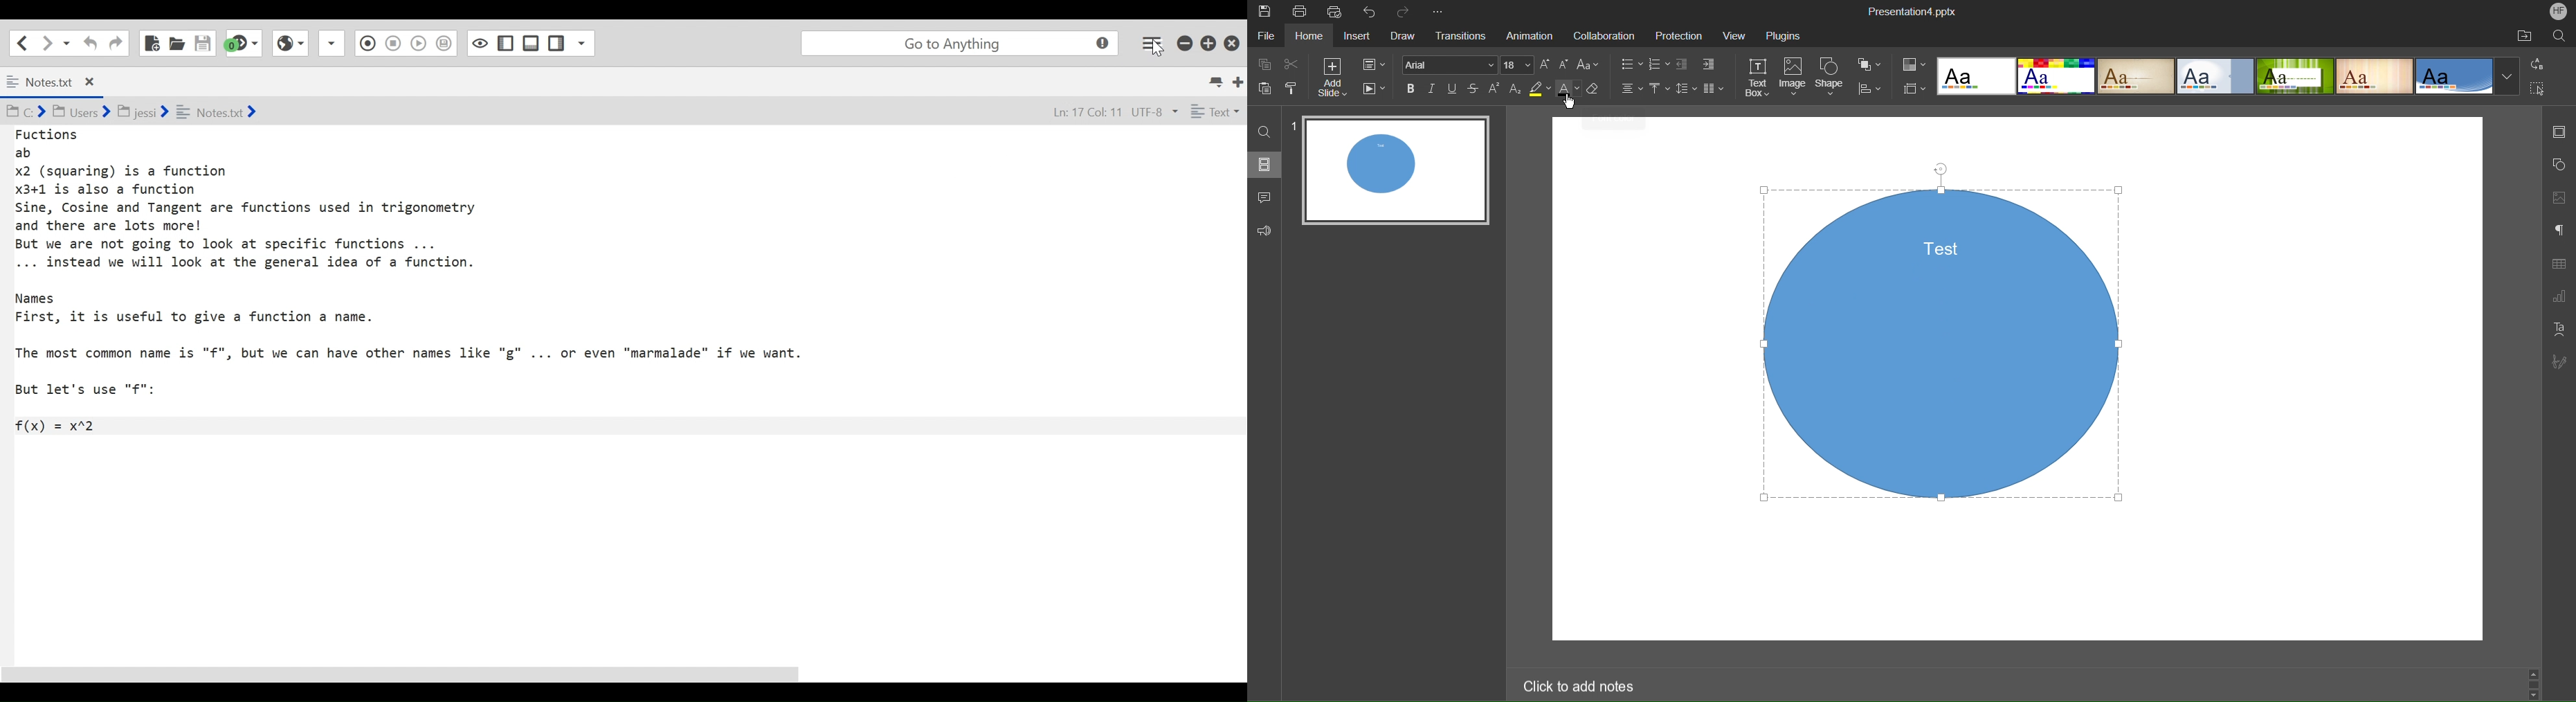  Describe the element at coordinates (1538, 90) in the screenshot. I see `Highlight` at that location.